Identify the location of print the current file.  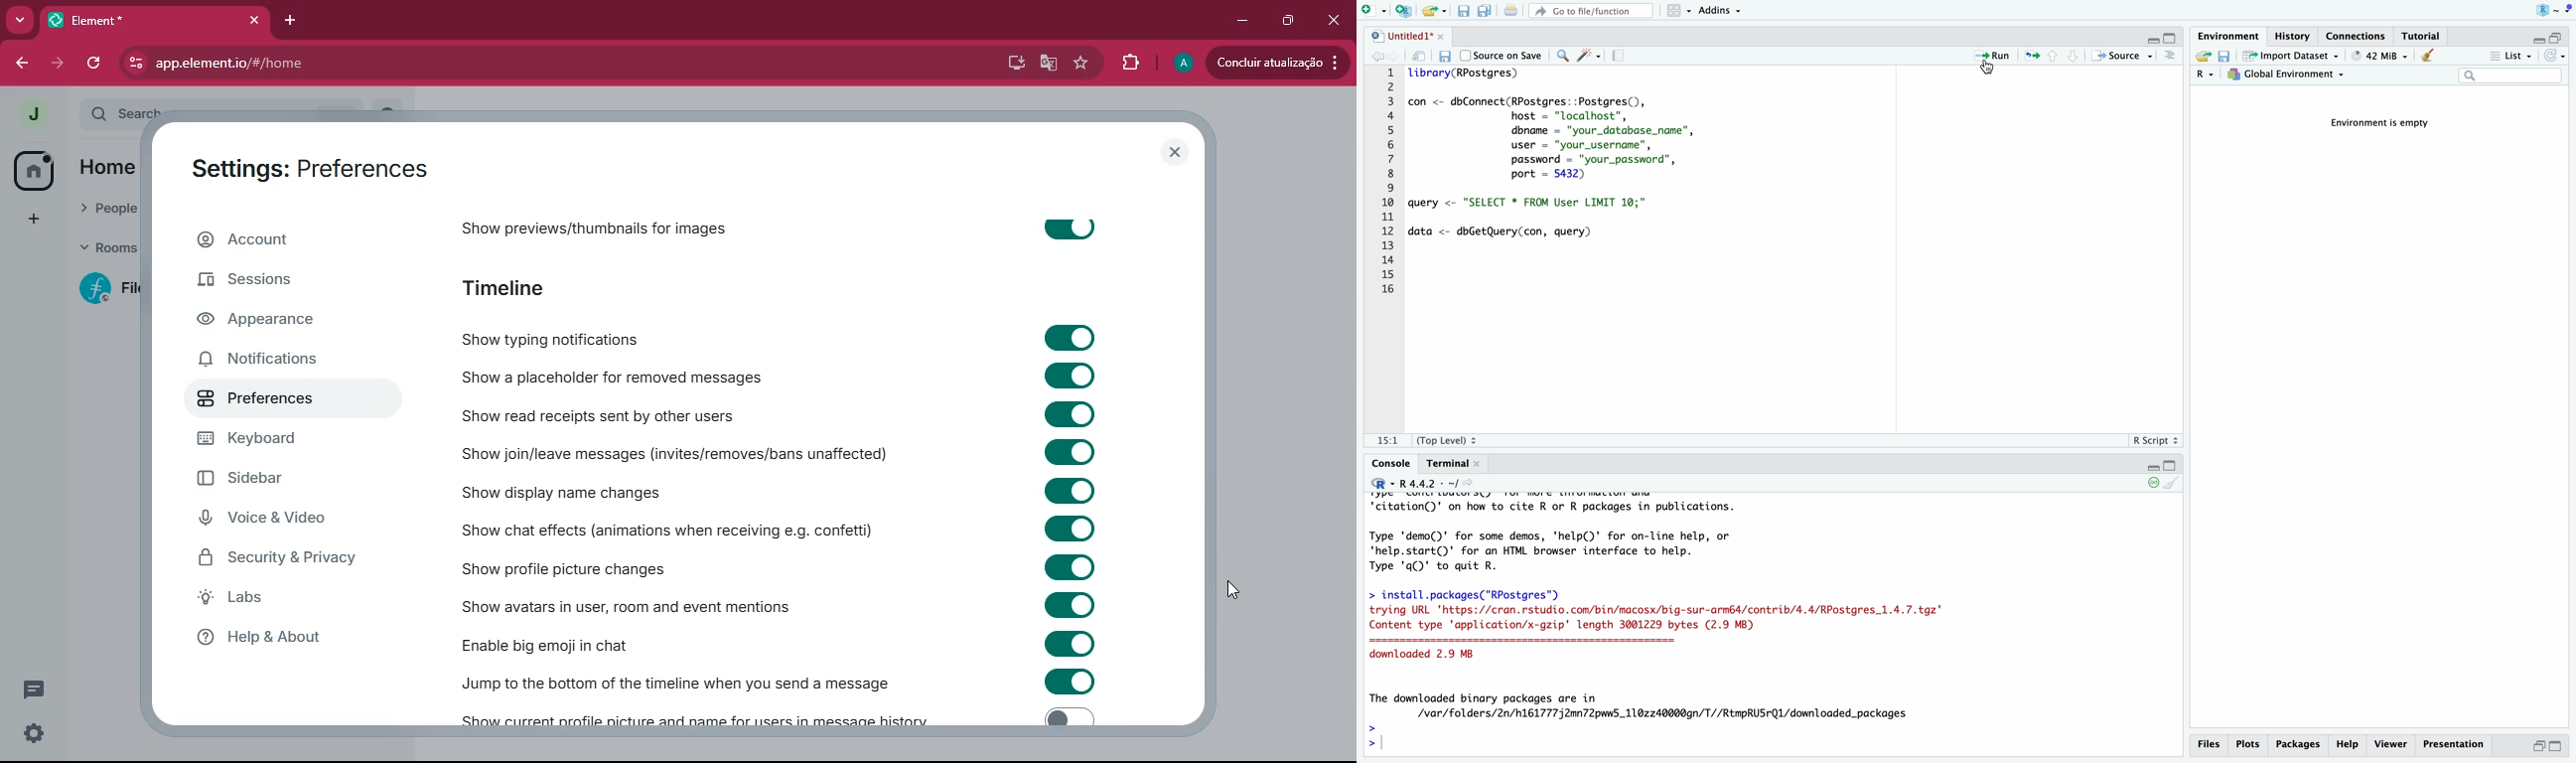
(1509, 10).